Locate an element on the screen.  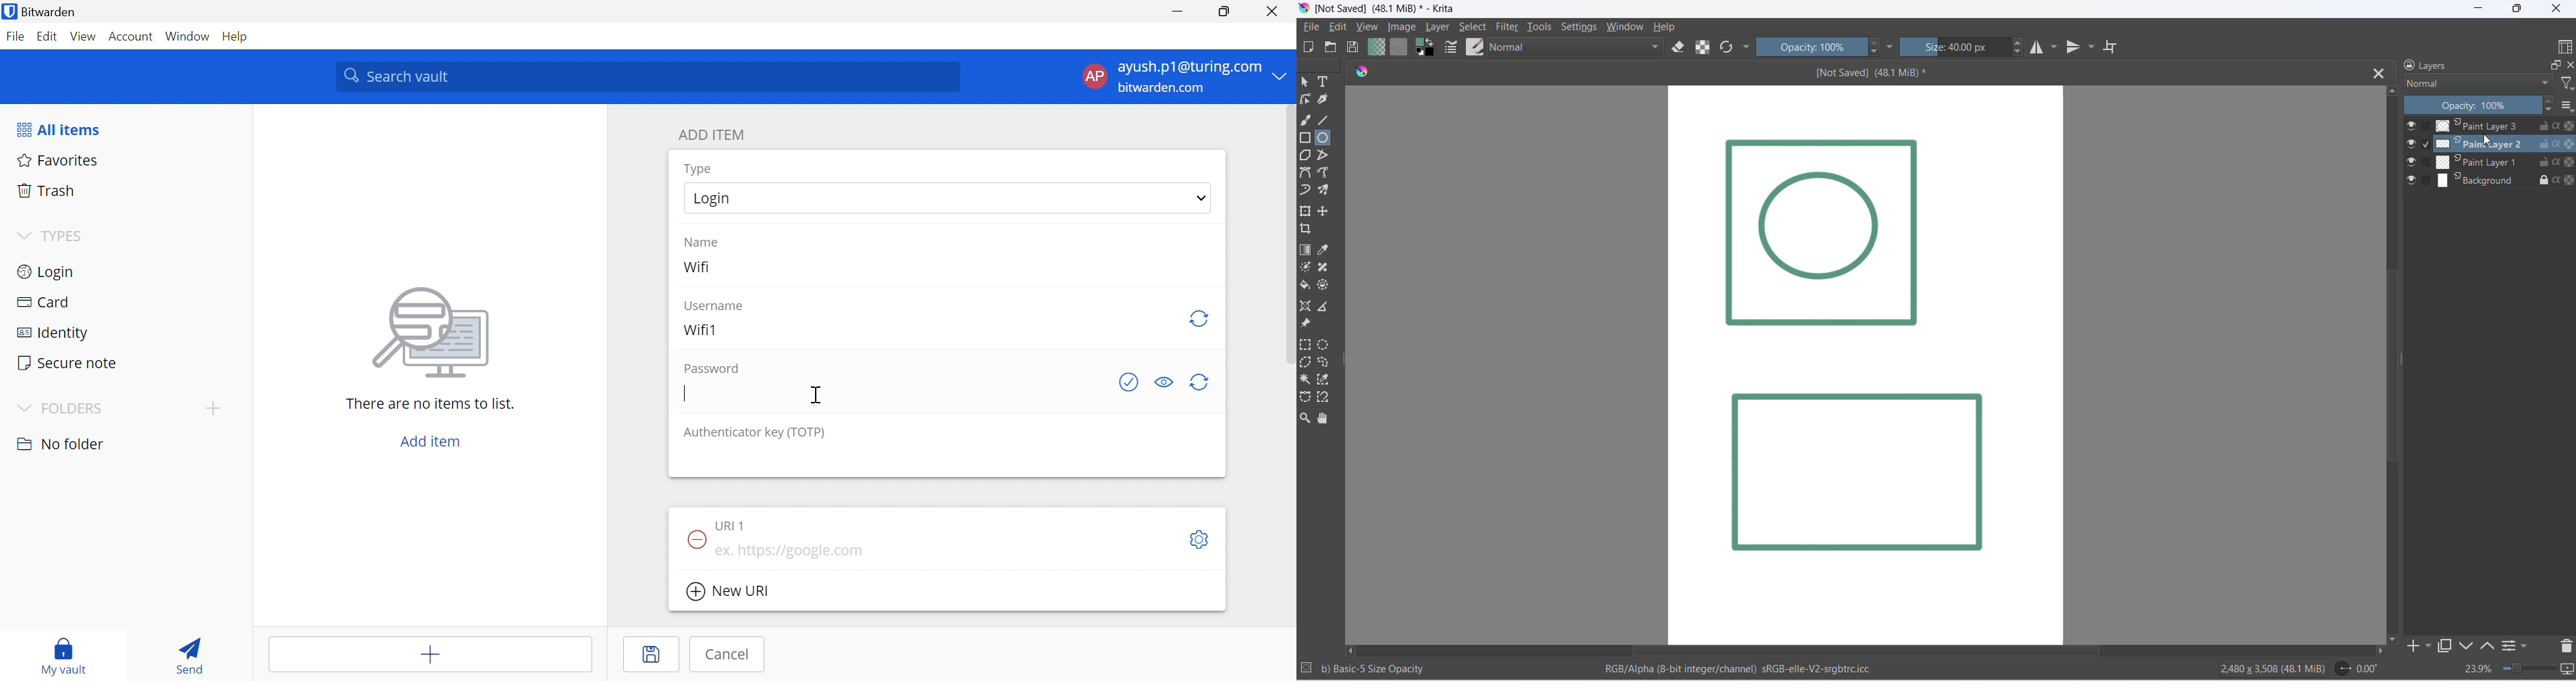
b) Basic - 5 Size Opacity is located at coordinates (1380, 670).